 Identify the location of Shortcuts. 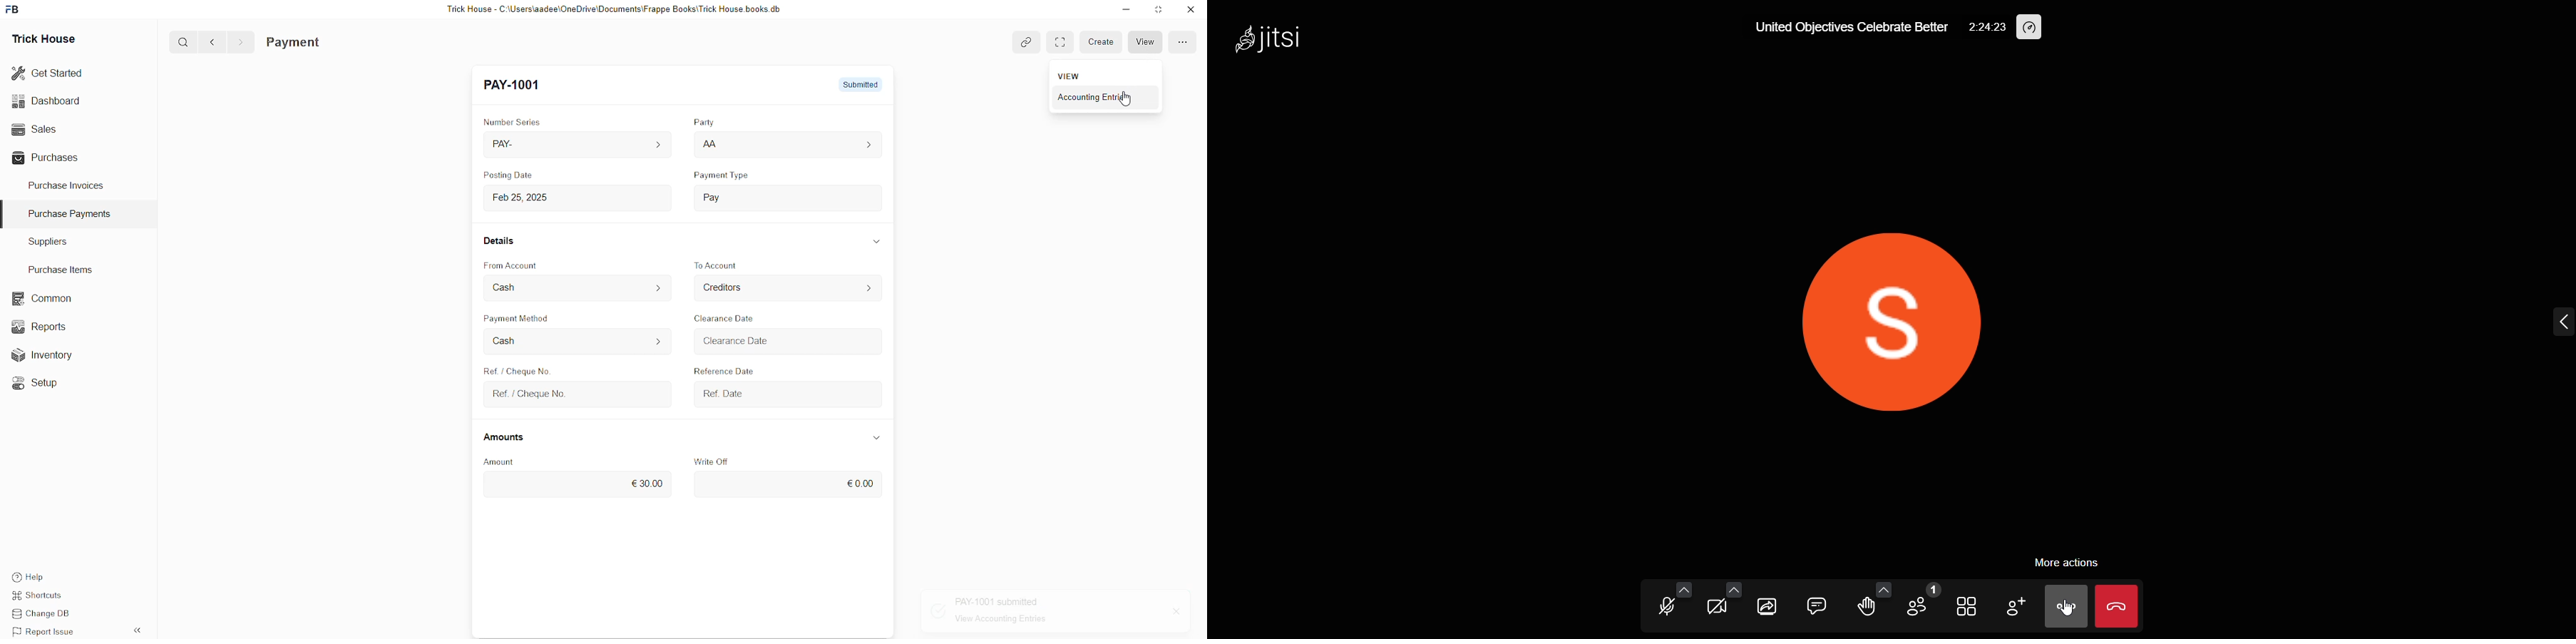
(45, 597).